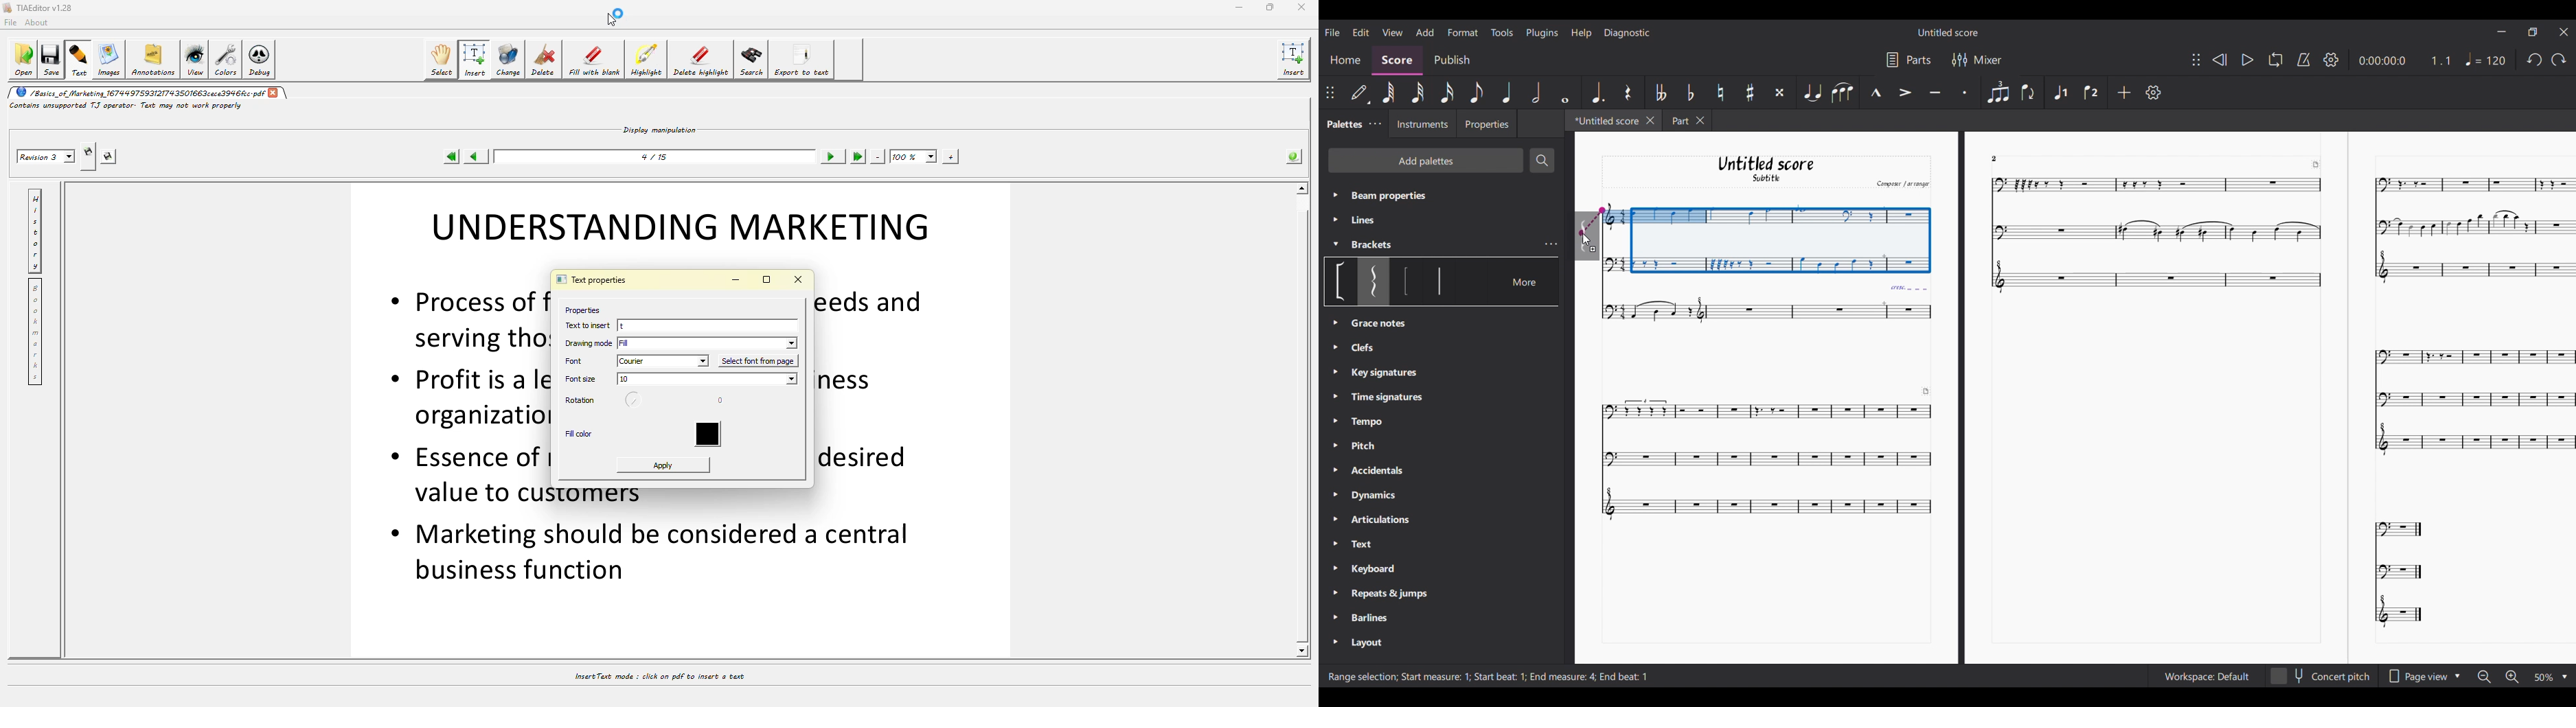  Describe the element at coordinates (2475, 399) in the screenshot. I see `` at that location.